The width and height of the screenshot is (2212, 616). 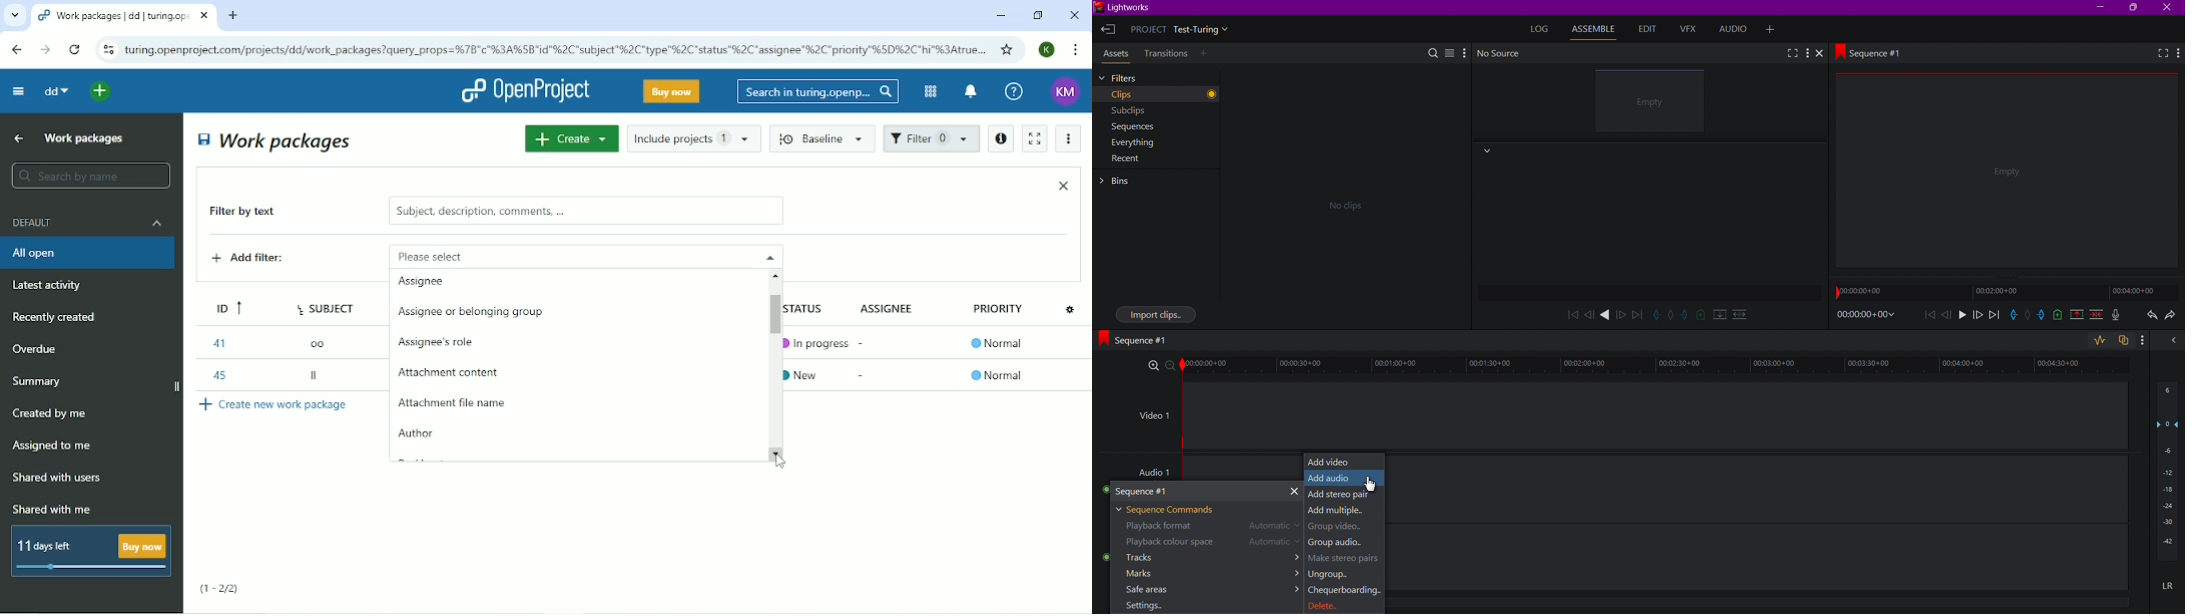 What do you see at coordinates (2008, 175) in the screenshot?
I see `Sequence View` at bounding box center [2008, 175].